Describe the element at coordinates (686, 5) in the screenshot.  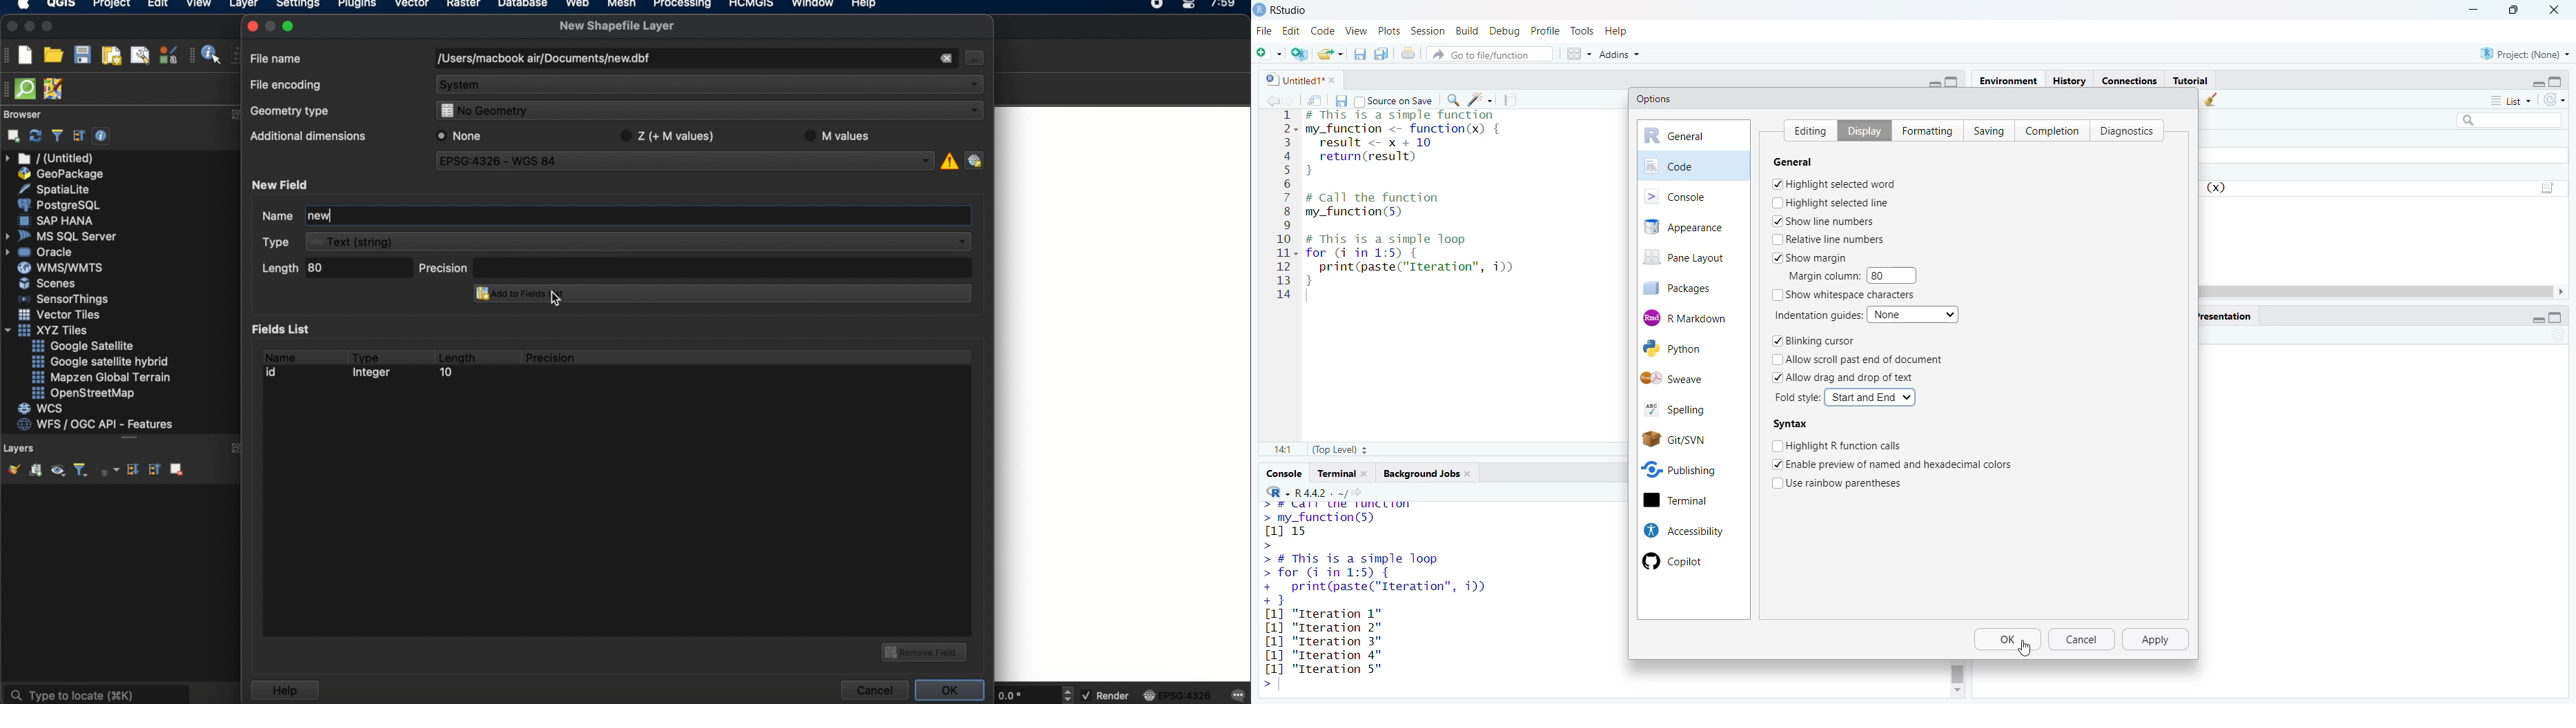
I see `processing` at that location.